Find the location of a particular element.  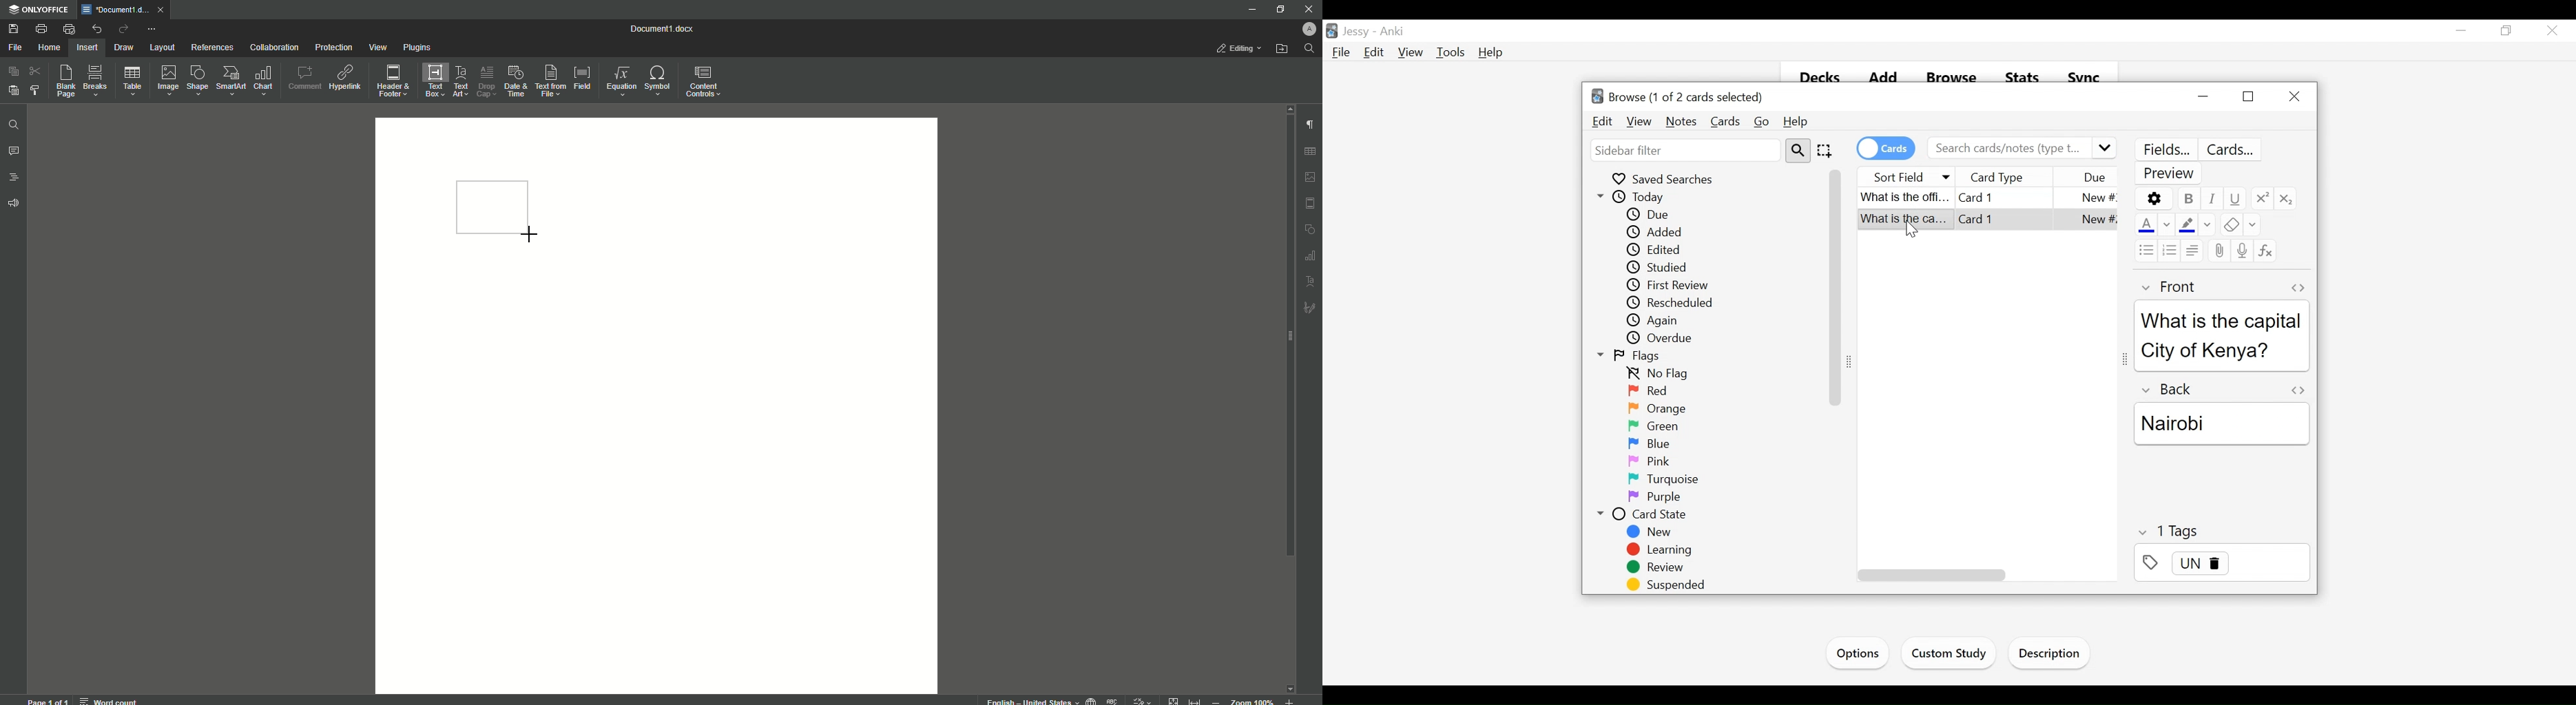

View is located at coordinates (377, 48).